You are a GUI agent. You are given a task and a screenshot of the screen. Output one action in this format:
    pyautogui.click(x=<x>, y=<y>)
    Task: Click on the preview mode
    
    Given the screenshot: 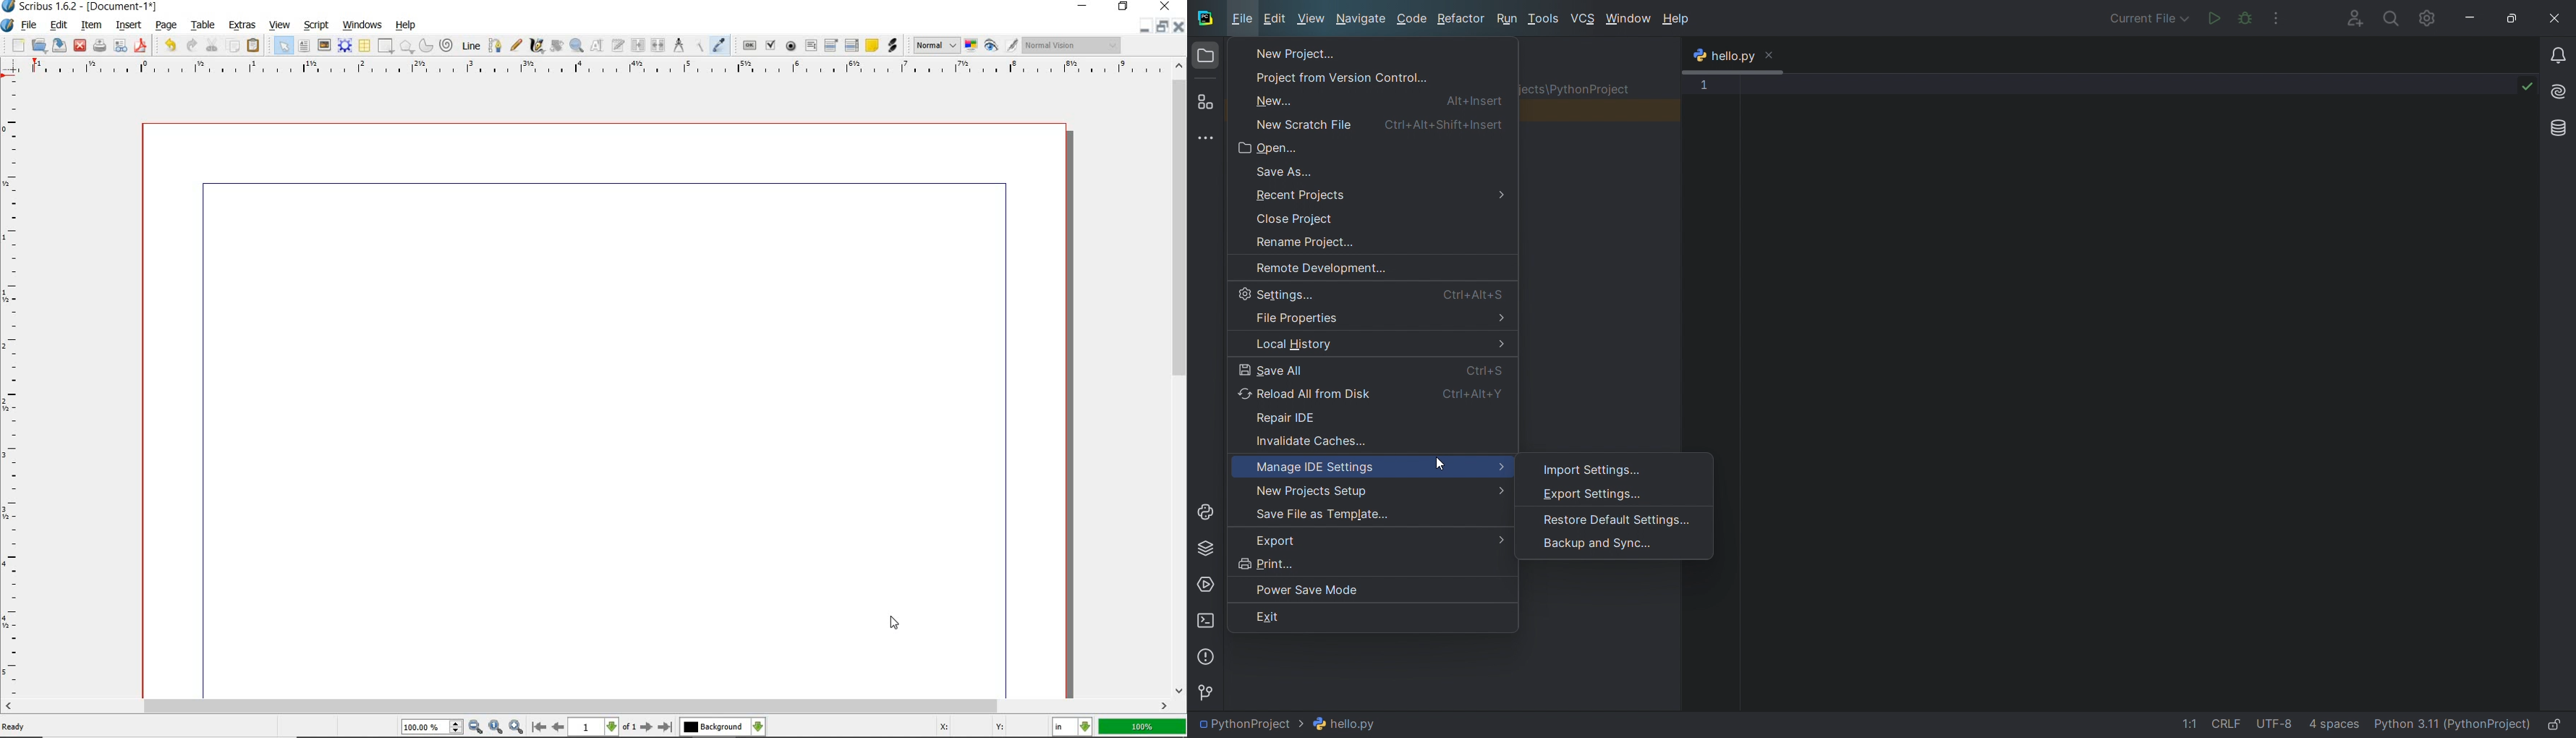 What is the action you would take?
    pyautogui.click(x=1000, y=45)
    